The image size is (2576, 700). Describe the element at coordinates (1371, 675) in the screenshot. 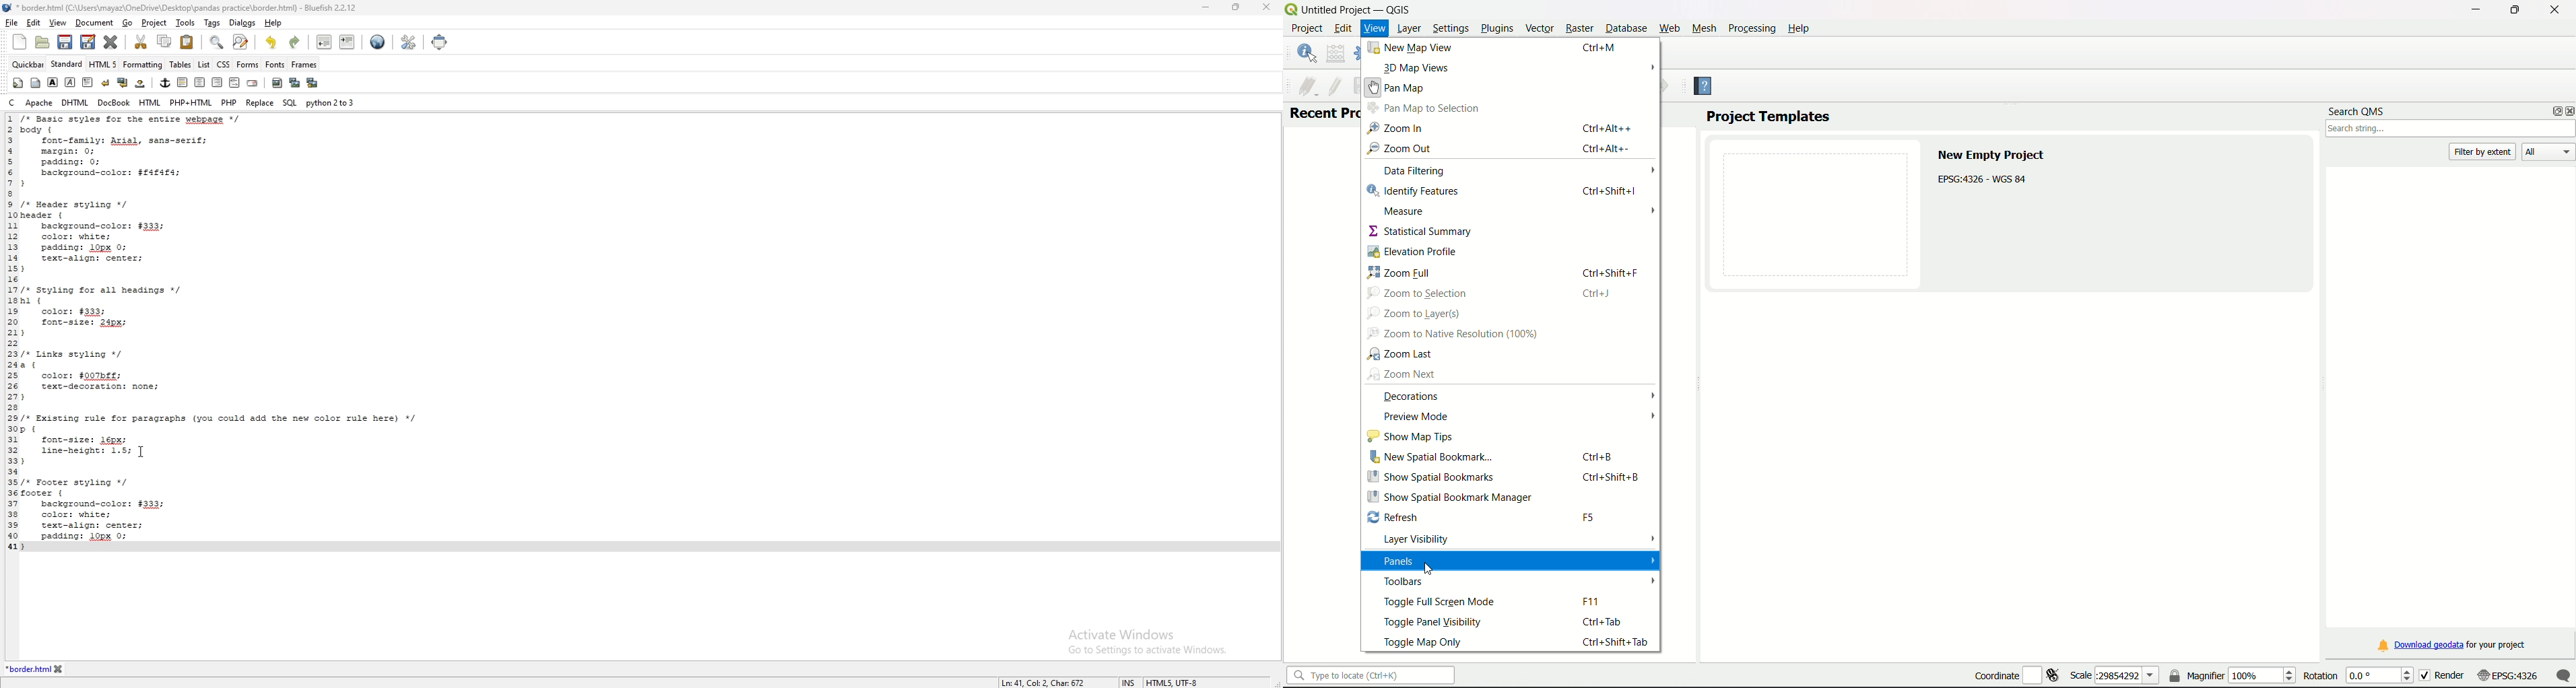

I see `search bar` at that location.